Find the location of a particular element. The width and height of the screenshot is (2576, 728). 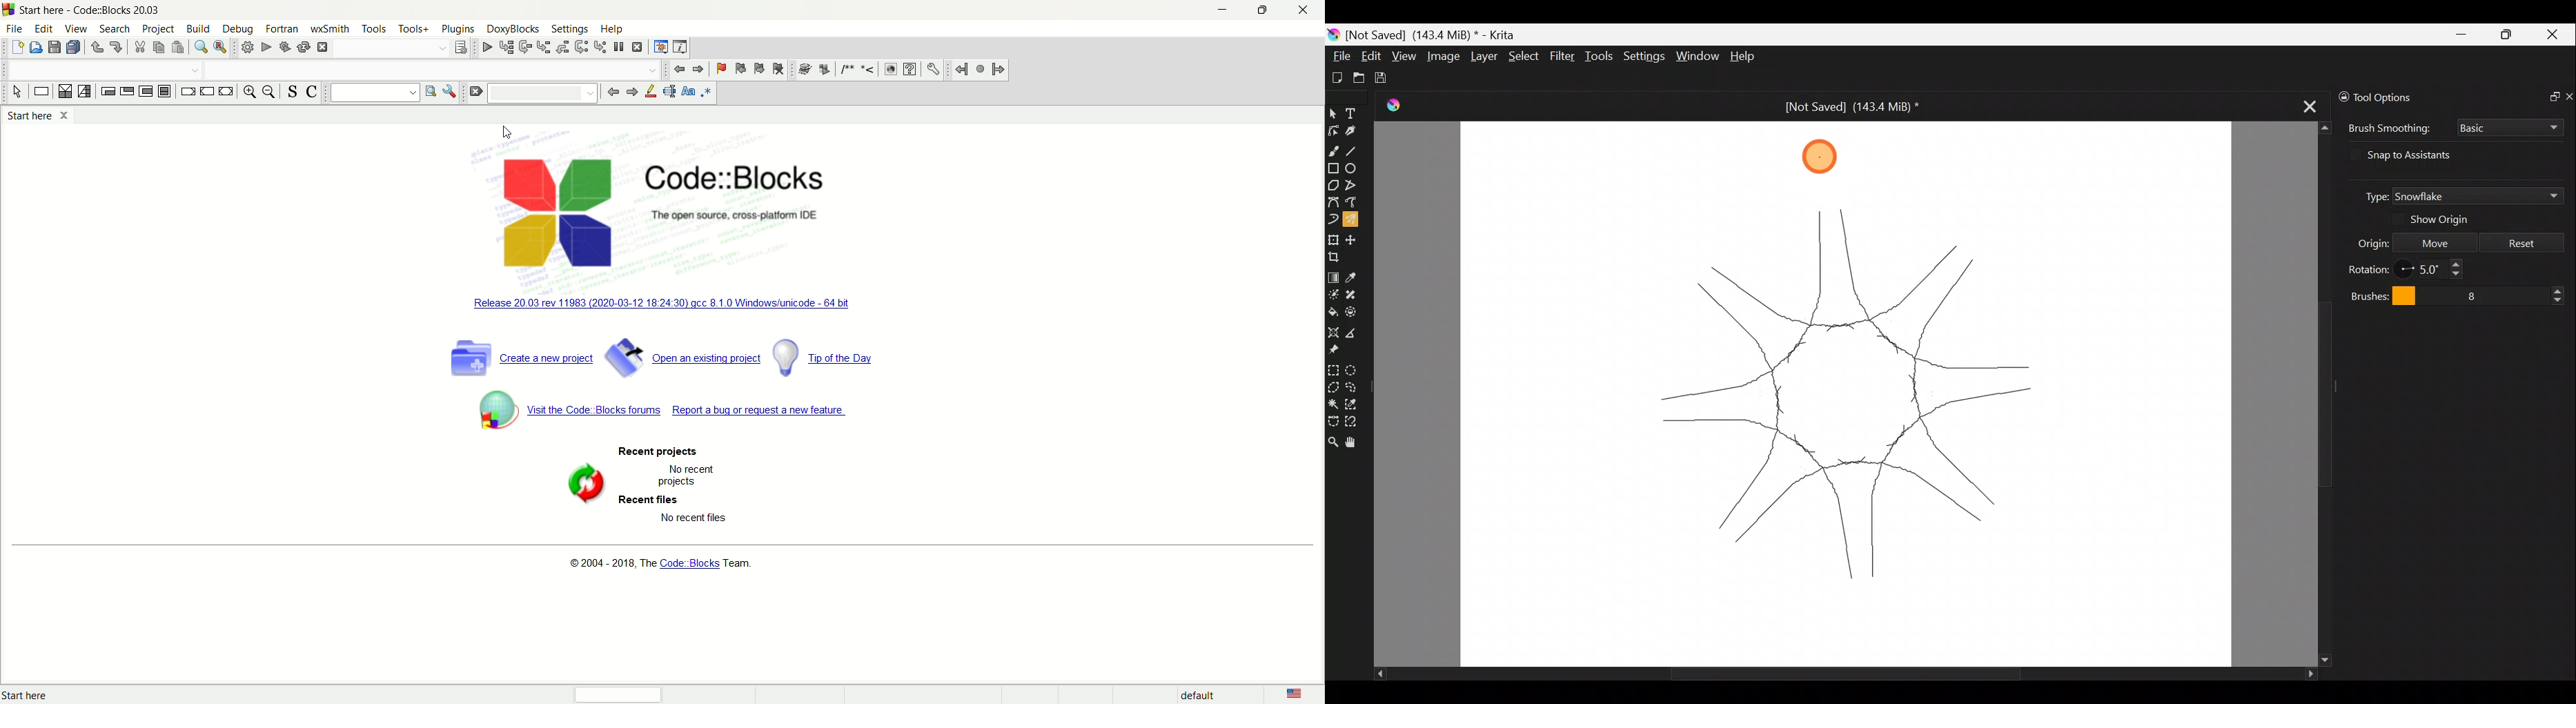

minimize is located at coordinates (1223, 9).